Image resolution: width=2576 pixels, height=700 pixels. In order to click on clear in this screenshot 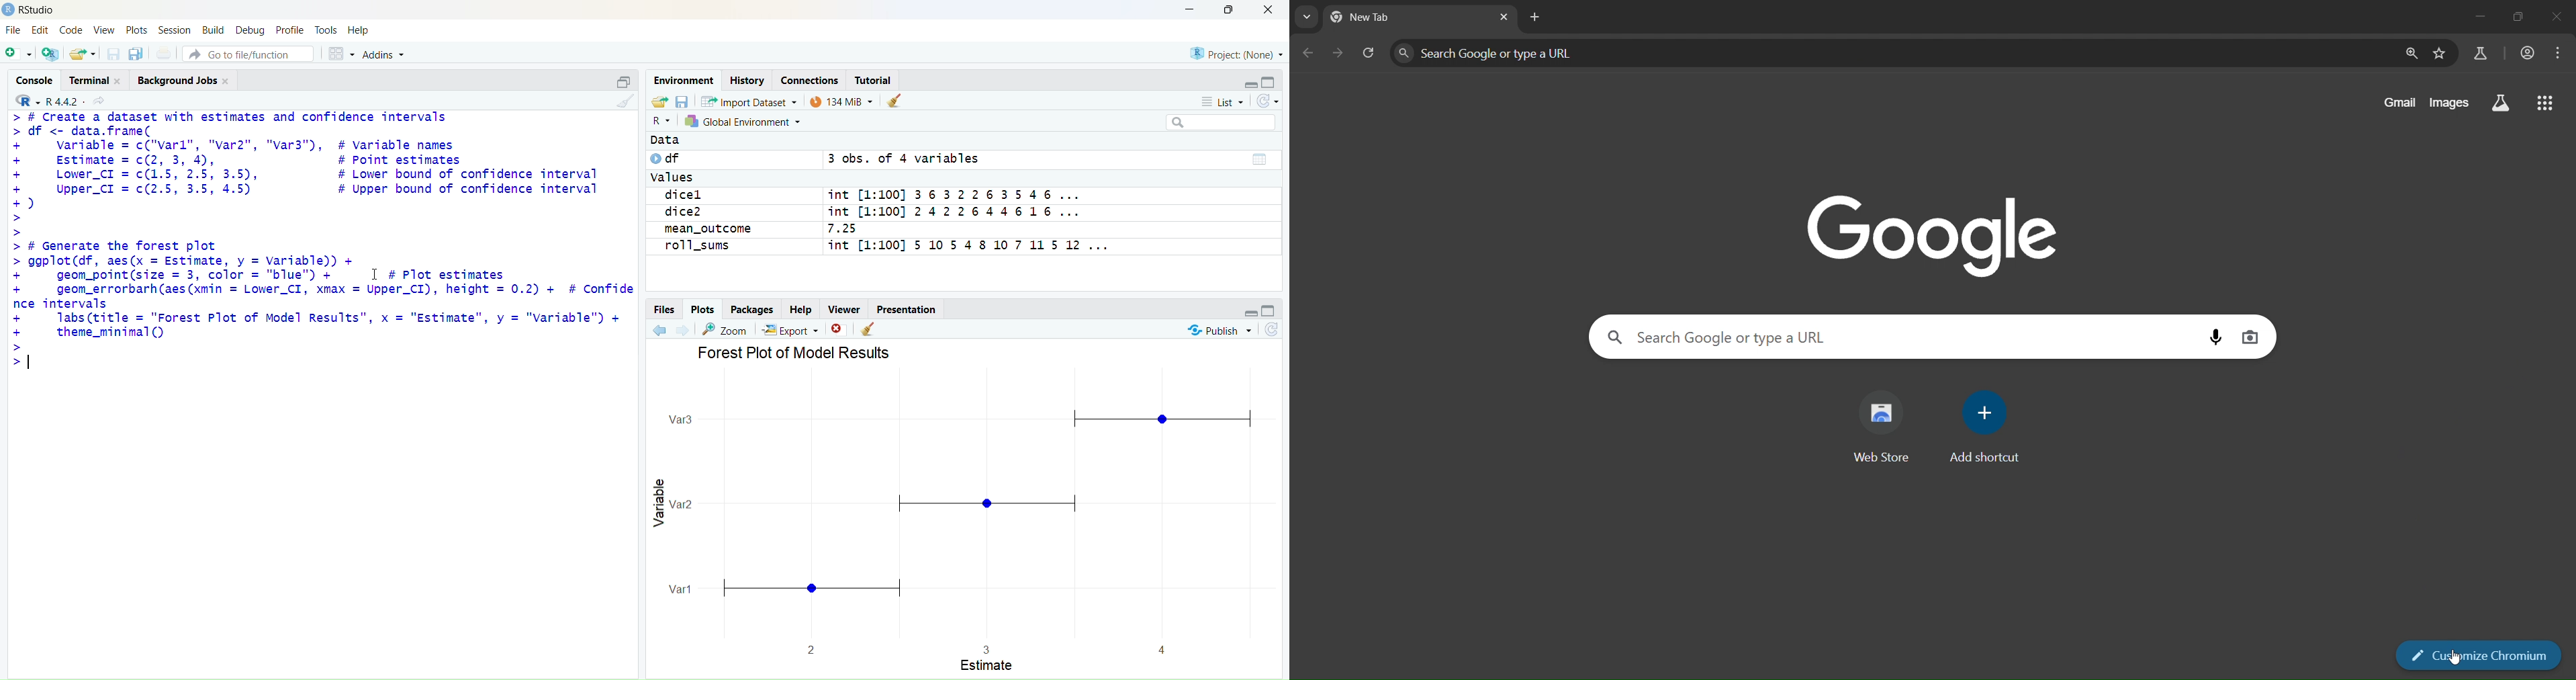, I will do `click(894, 100)`.